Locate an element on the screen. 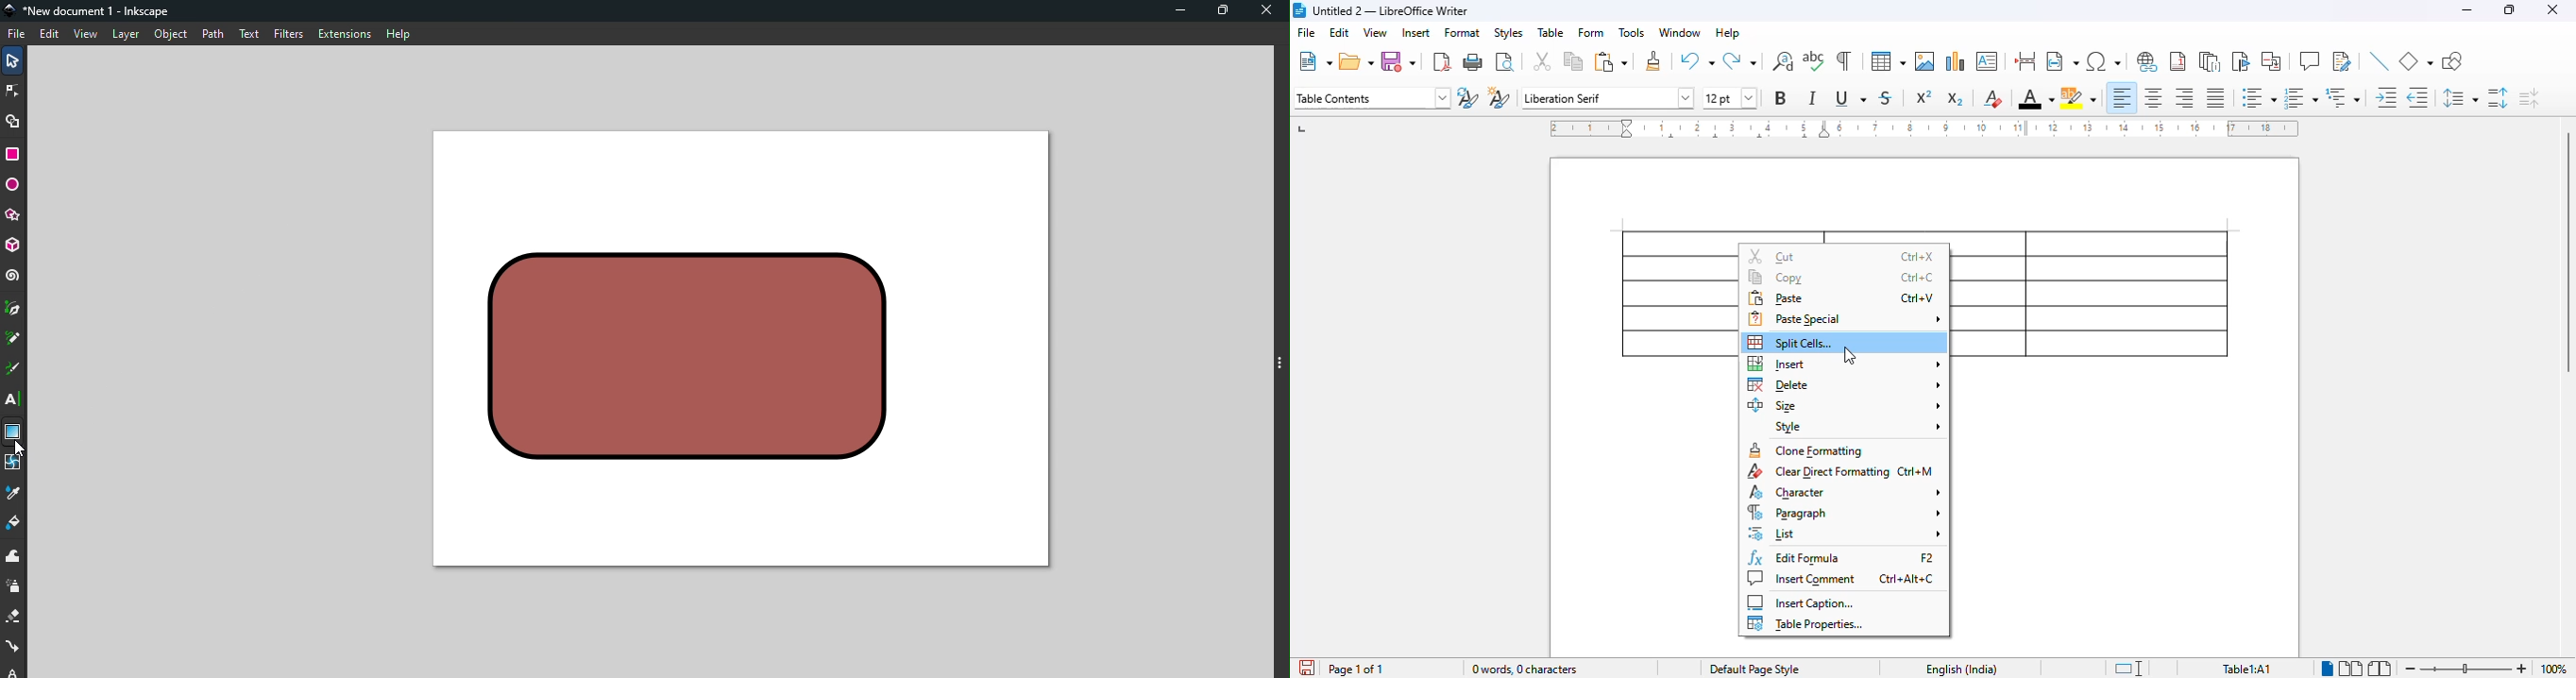 The width and height of the screenshot is (2576, 700). shortcut for cut is located at coordinates (1916, 256).